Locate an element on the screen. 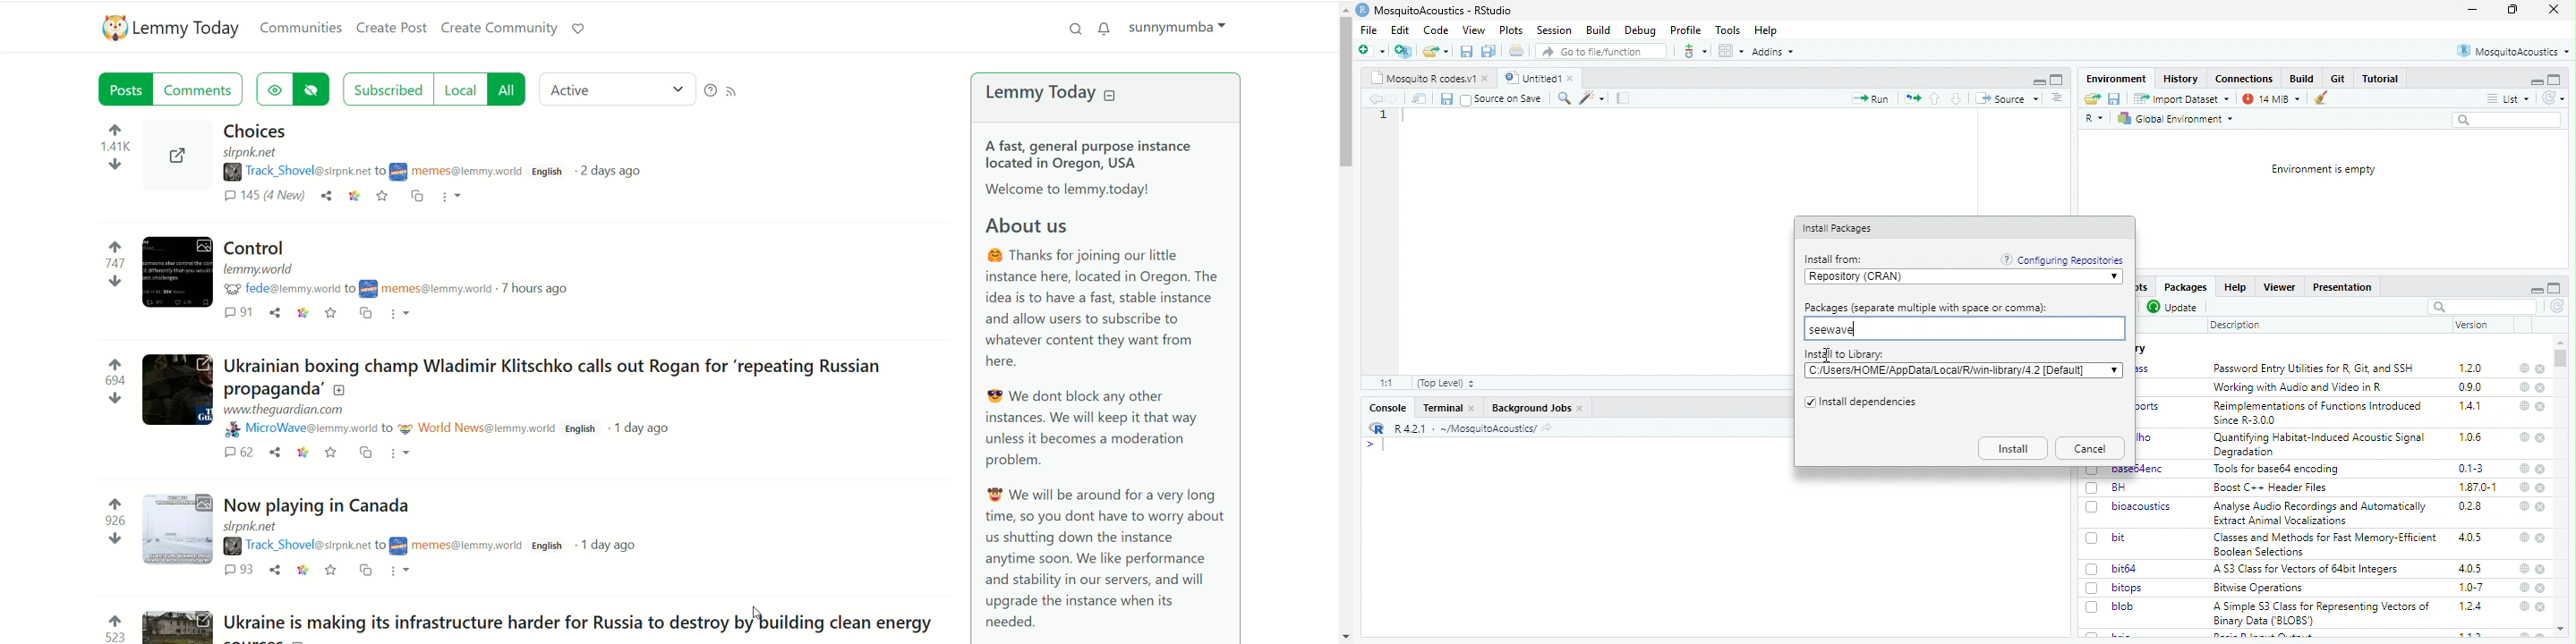 This screenshot has height=644, width=2576. Environment is located at coordinates (2118, 79).